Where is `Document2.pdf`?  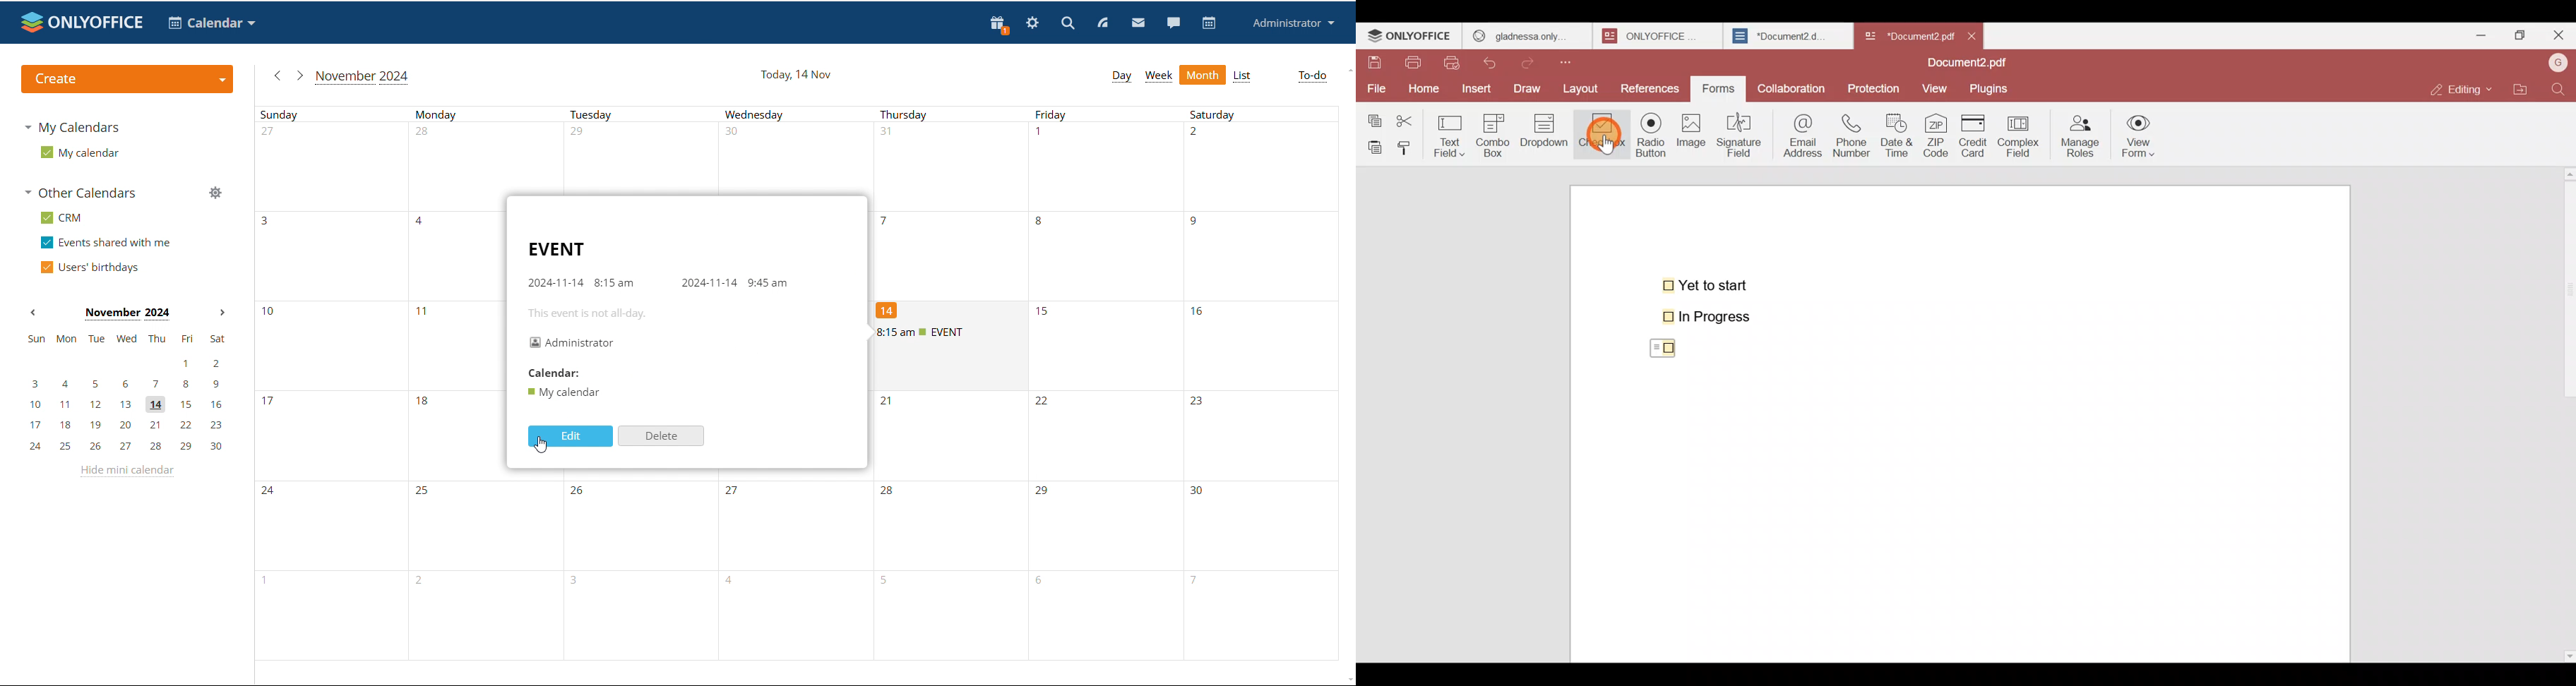
Document2.pdf is located at coordinates (1963, 64).